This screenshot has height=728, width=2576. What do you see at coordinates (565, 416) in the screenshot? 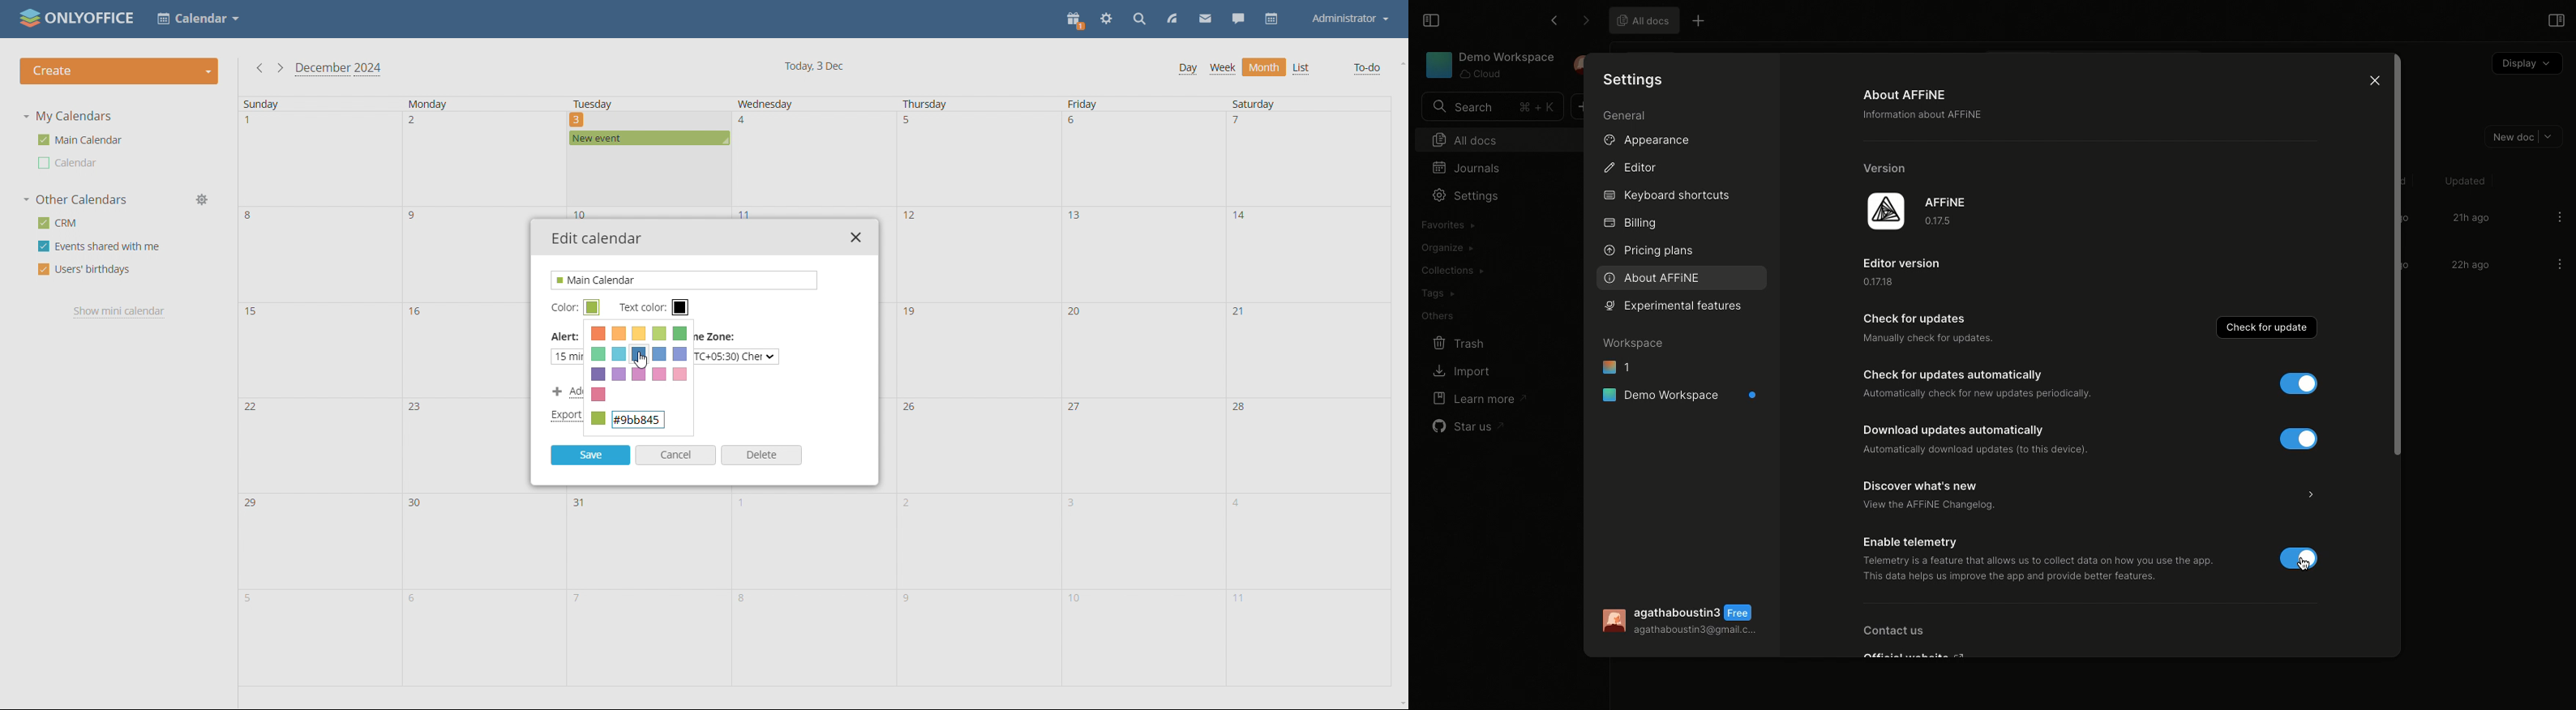
I see `export` at bounding box center [565, 416].